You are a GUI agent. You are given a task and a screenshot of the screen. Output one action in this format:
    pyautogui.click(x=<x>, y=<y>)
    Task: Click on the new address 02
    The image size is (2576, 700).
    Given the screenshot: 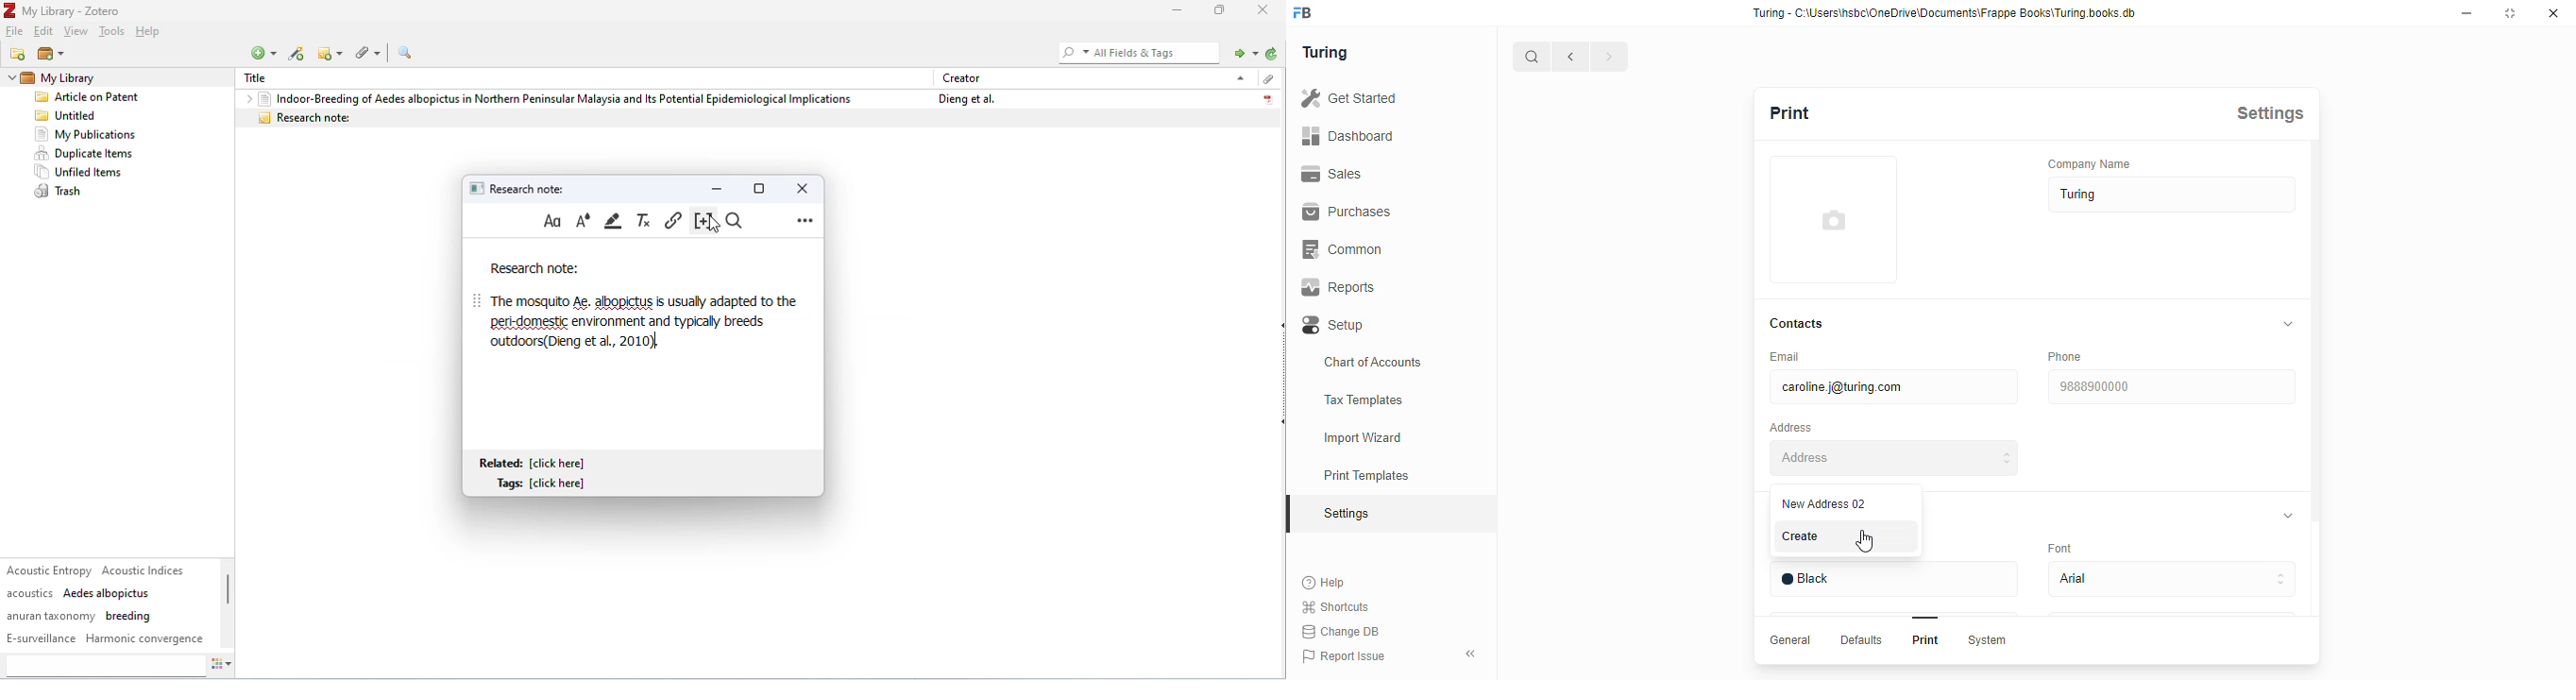 What is the action you would take?
    pyautogui.click(x=1825, y=502)
    